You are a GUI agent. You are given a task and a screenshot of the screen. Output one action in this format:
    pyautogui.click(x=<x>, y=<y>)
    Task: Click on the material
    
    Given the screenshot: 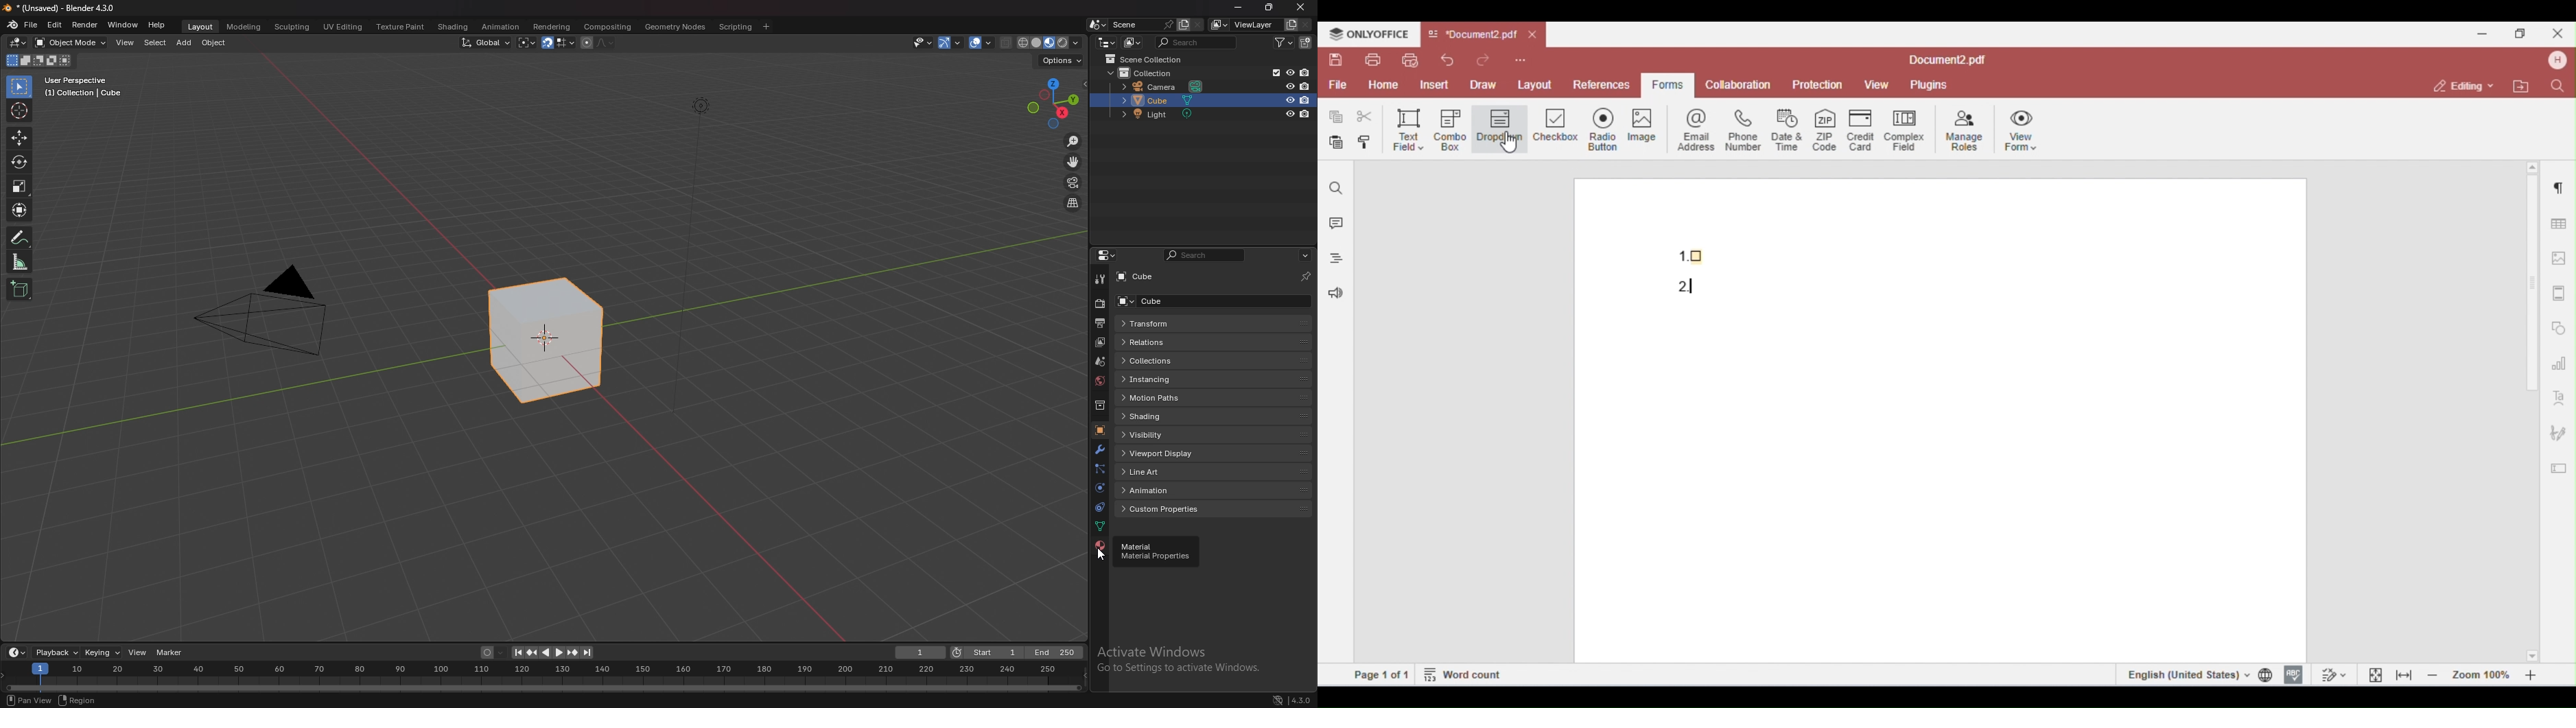 What is the action you would take?
    pyautogui.click(x=1100, y=545)
    